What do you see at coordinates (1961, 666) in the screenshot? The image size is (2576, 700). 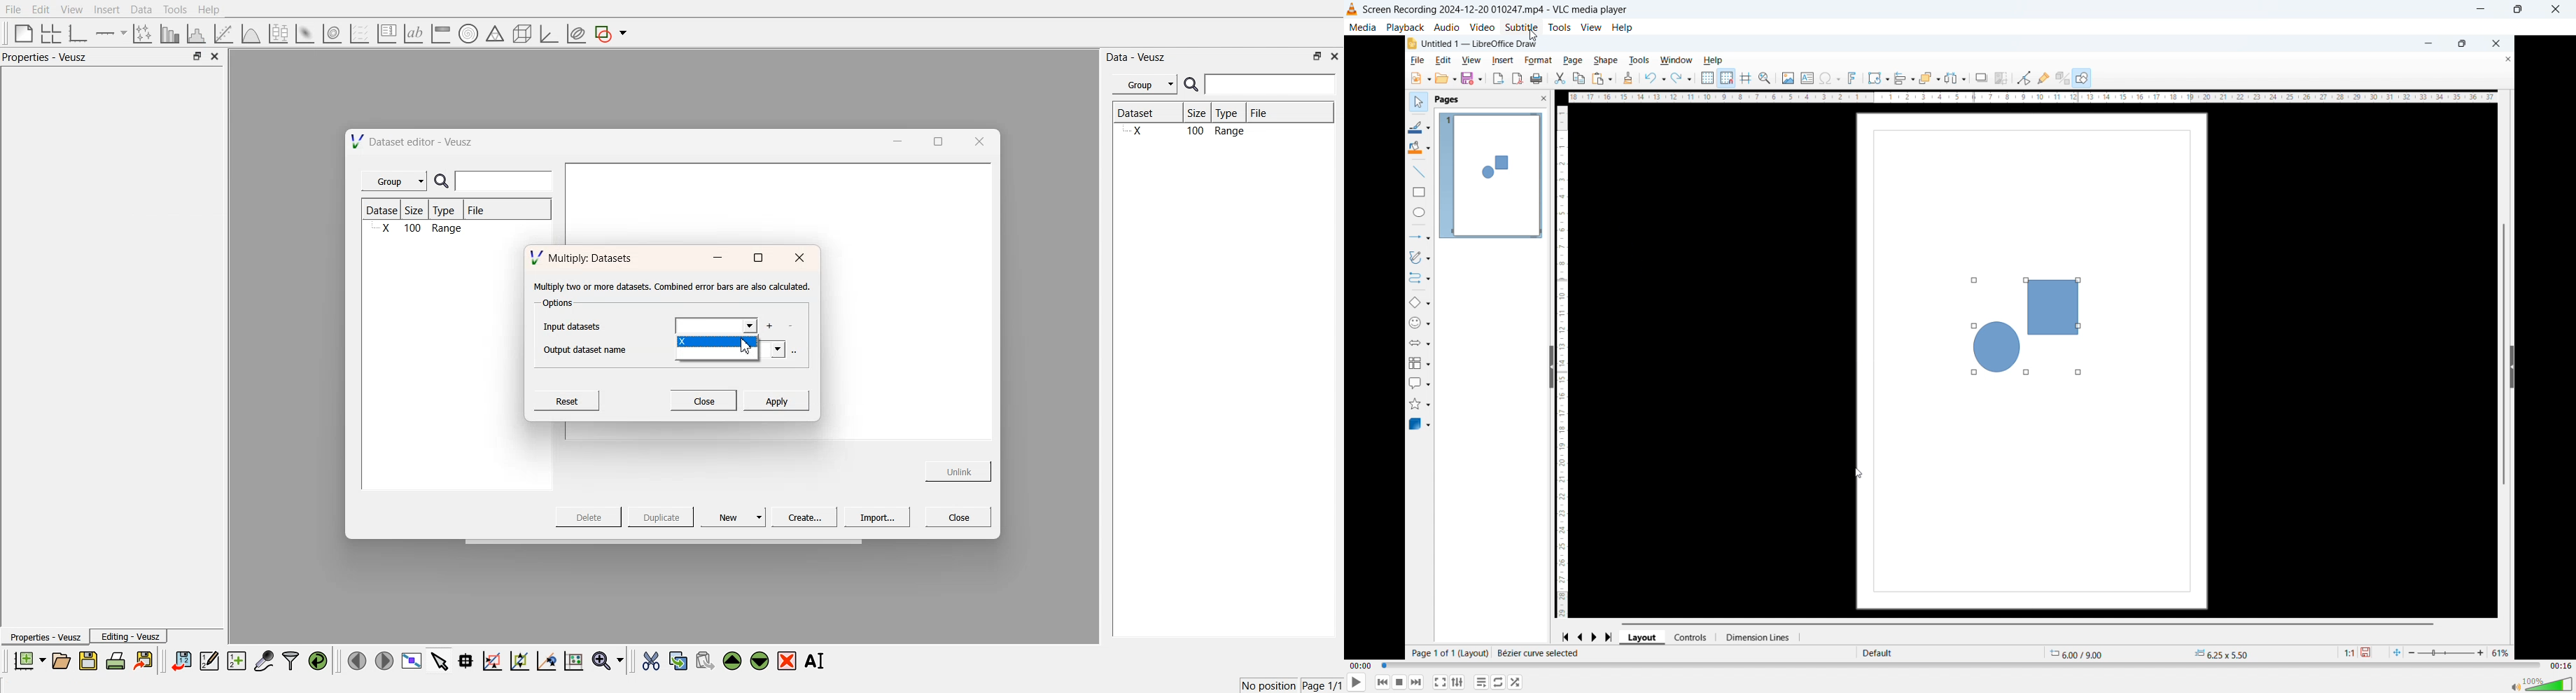 I see `Time bar ` at bounding box center [1961, 666].